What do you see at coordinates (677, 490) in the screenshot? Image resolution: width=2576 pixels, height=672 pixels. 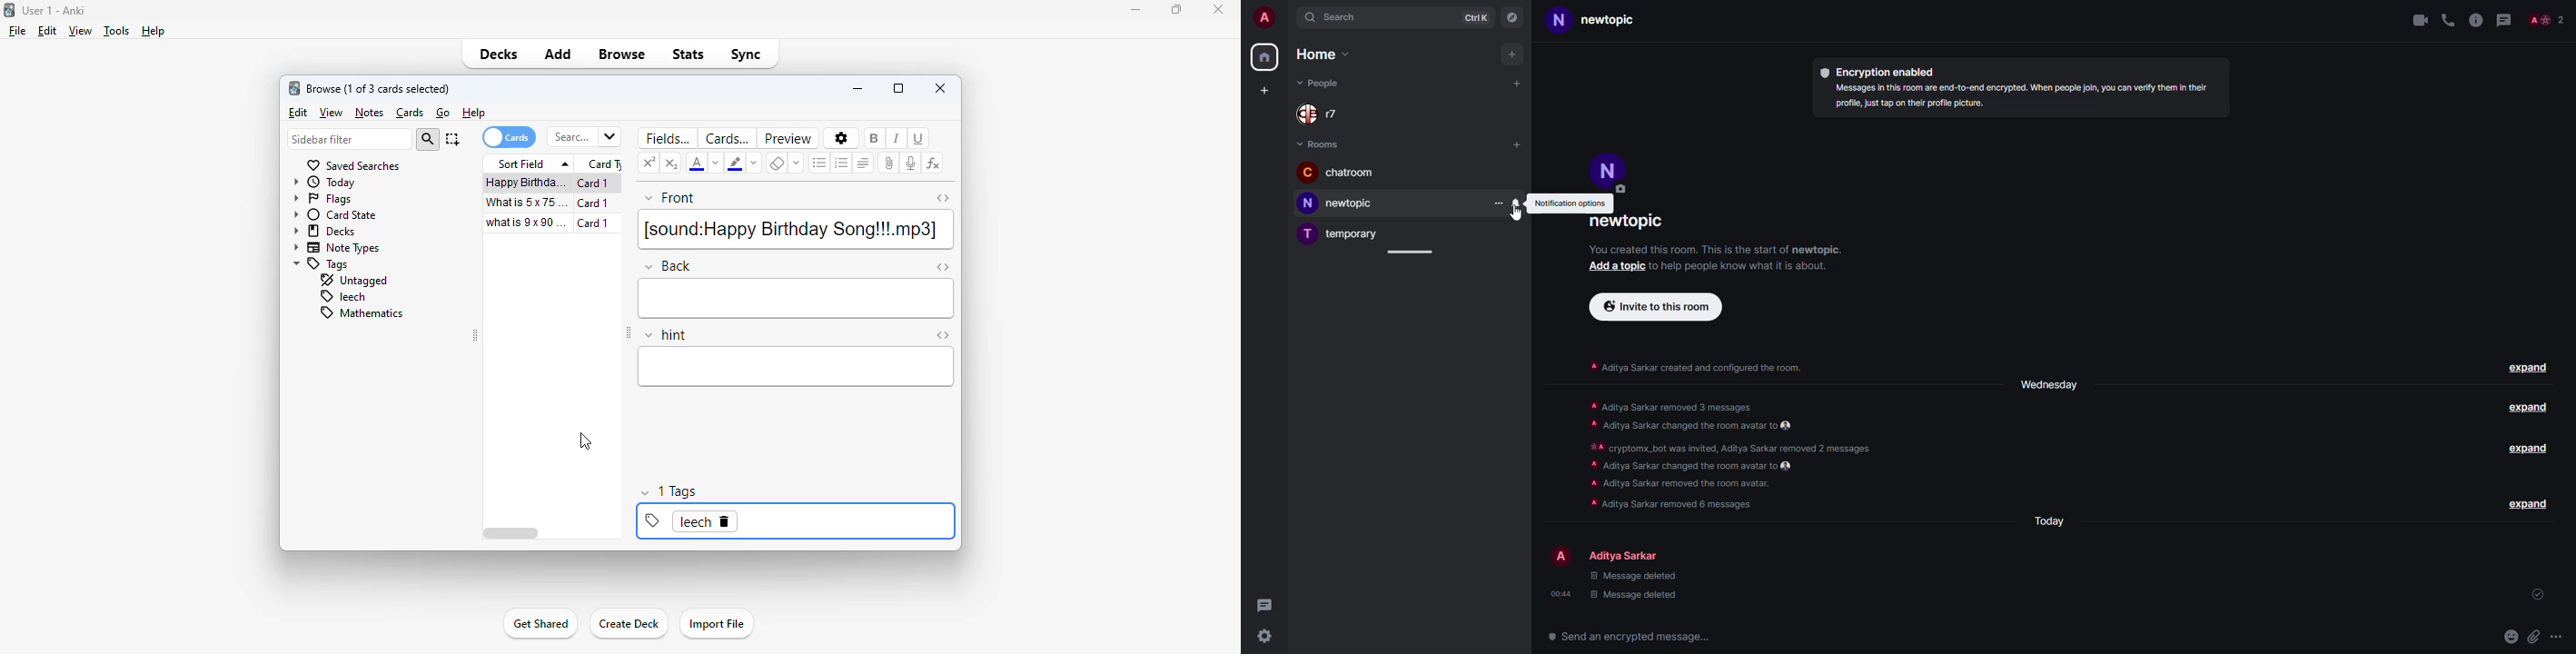 I see `1 tags` at bounding box center [677, 490].